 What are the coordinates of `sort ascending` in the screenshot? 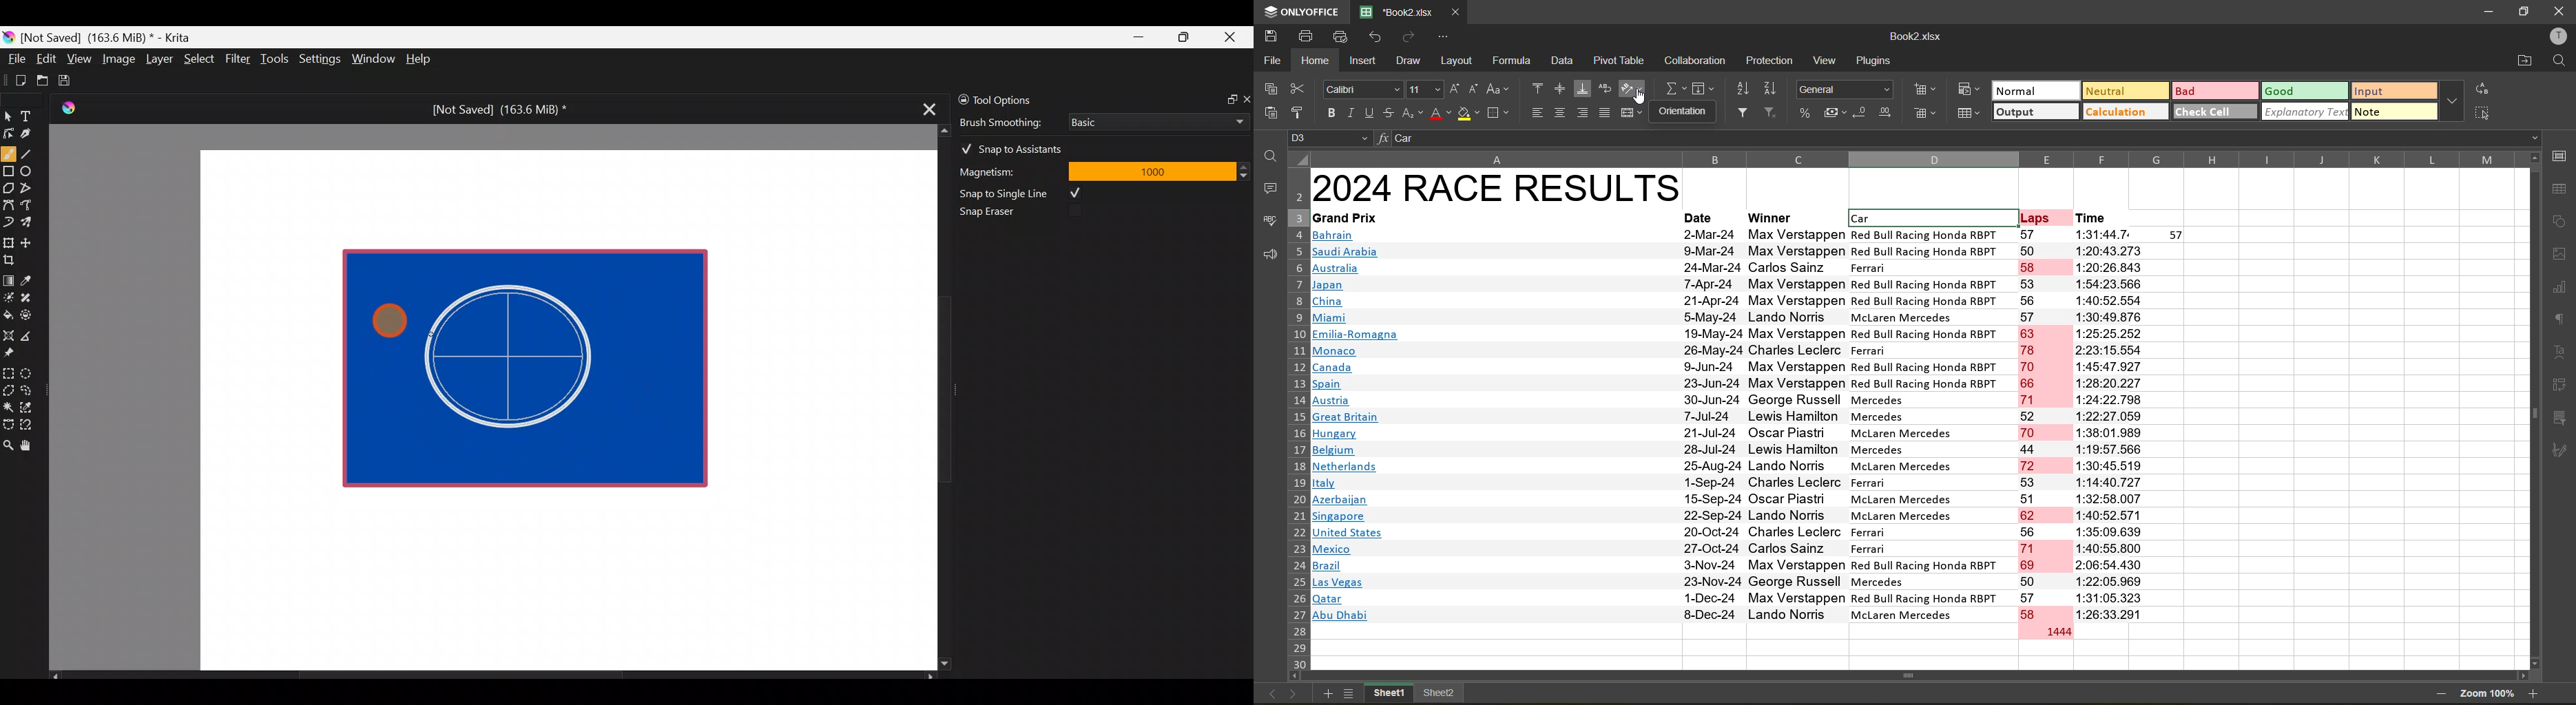 It's located at (1741, 87).